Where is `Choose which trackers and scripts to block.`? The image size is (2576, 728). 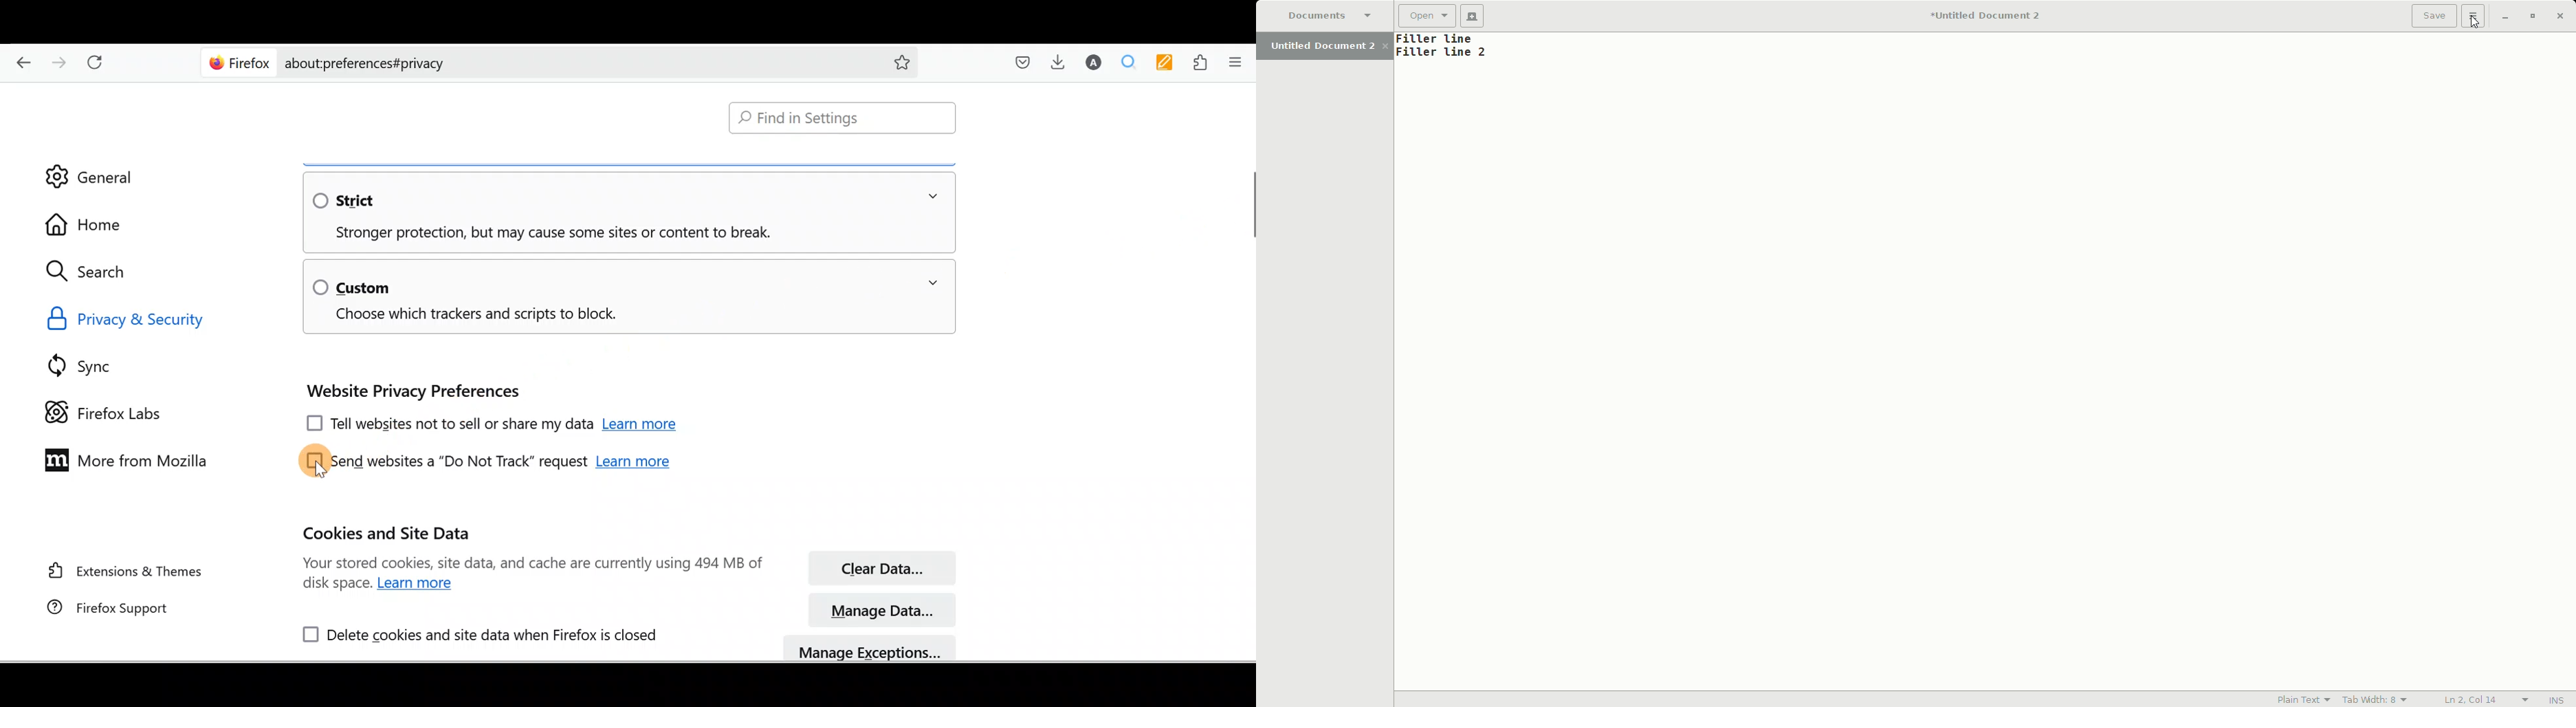 Choose which trackers and scripts to block. is located at coordinates (468, 316).